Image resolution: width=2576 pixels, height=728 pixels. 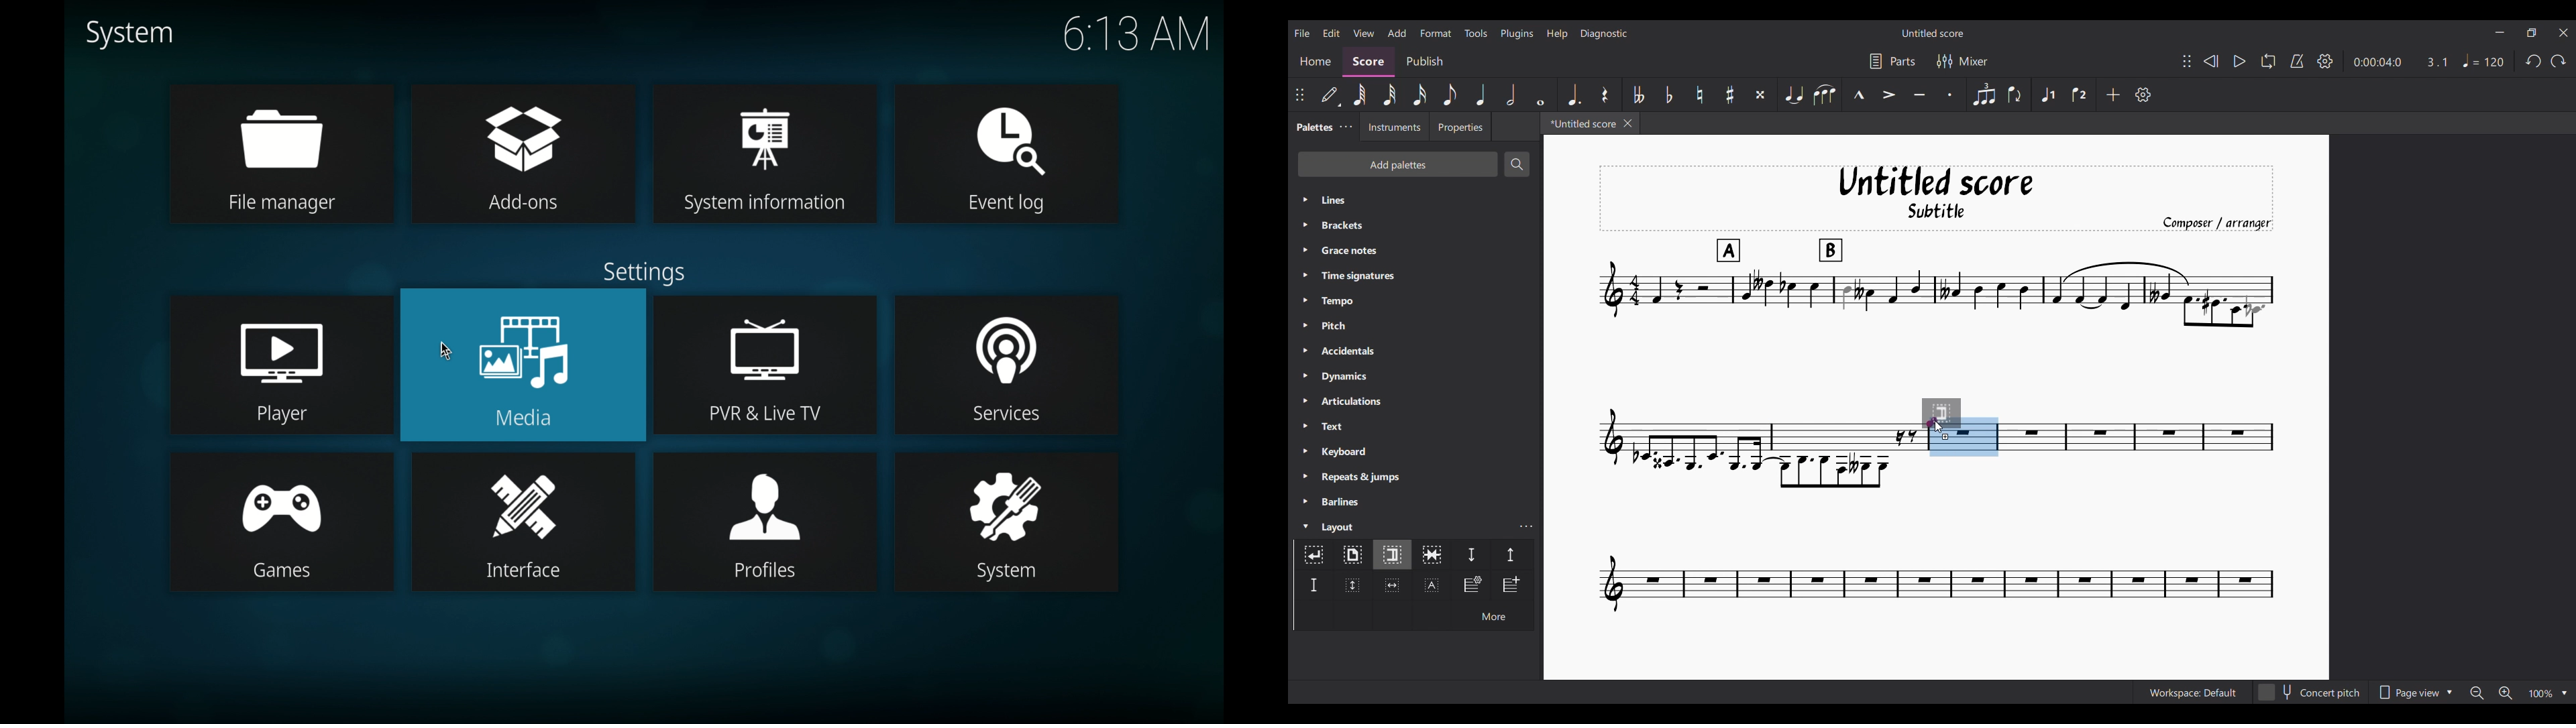 What do you see at coordinates (447, 350) in the screenshot?
I see `cursor` at bounding box center [447, 350].